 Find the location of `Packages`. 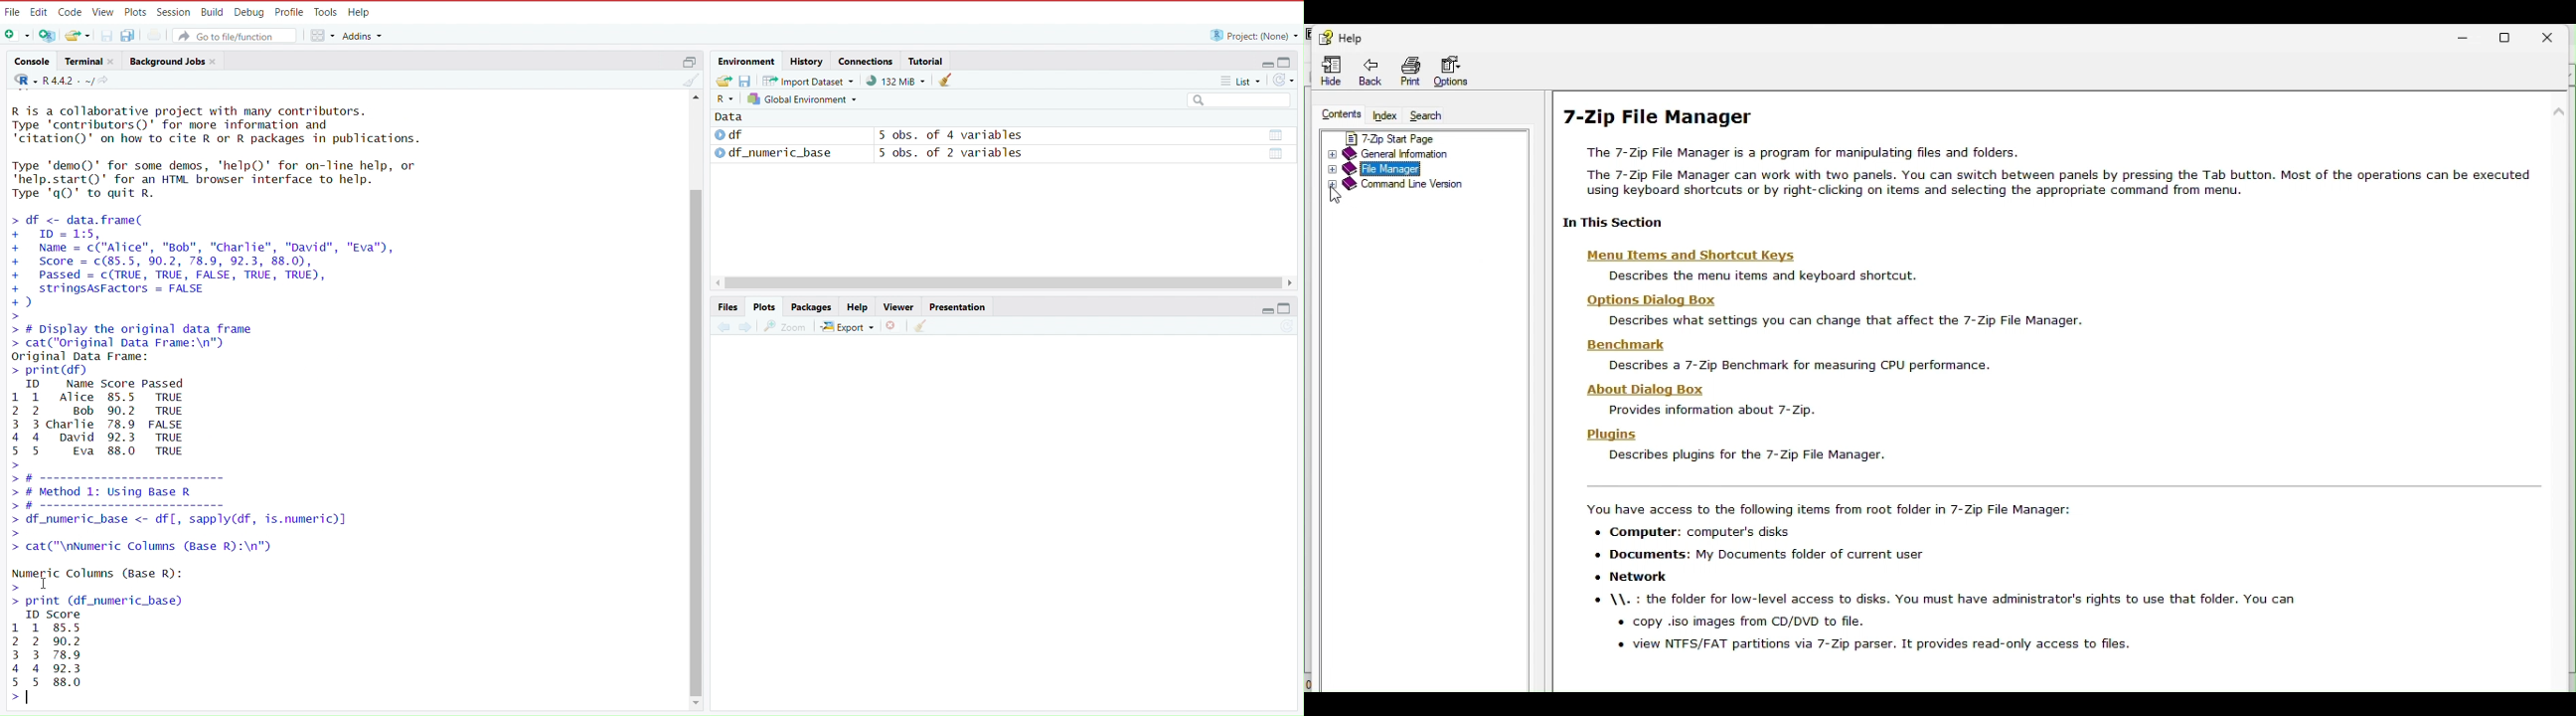

Packages is located at coordinates (810, 306).